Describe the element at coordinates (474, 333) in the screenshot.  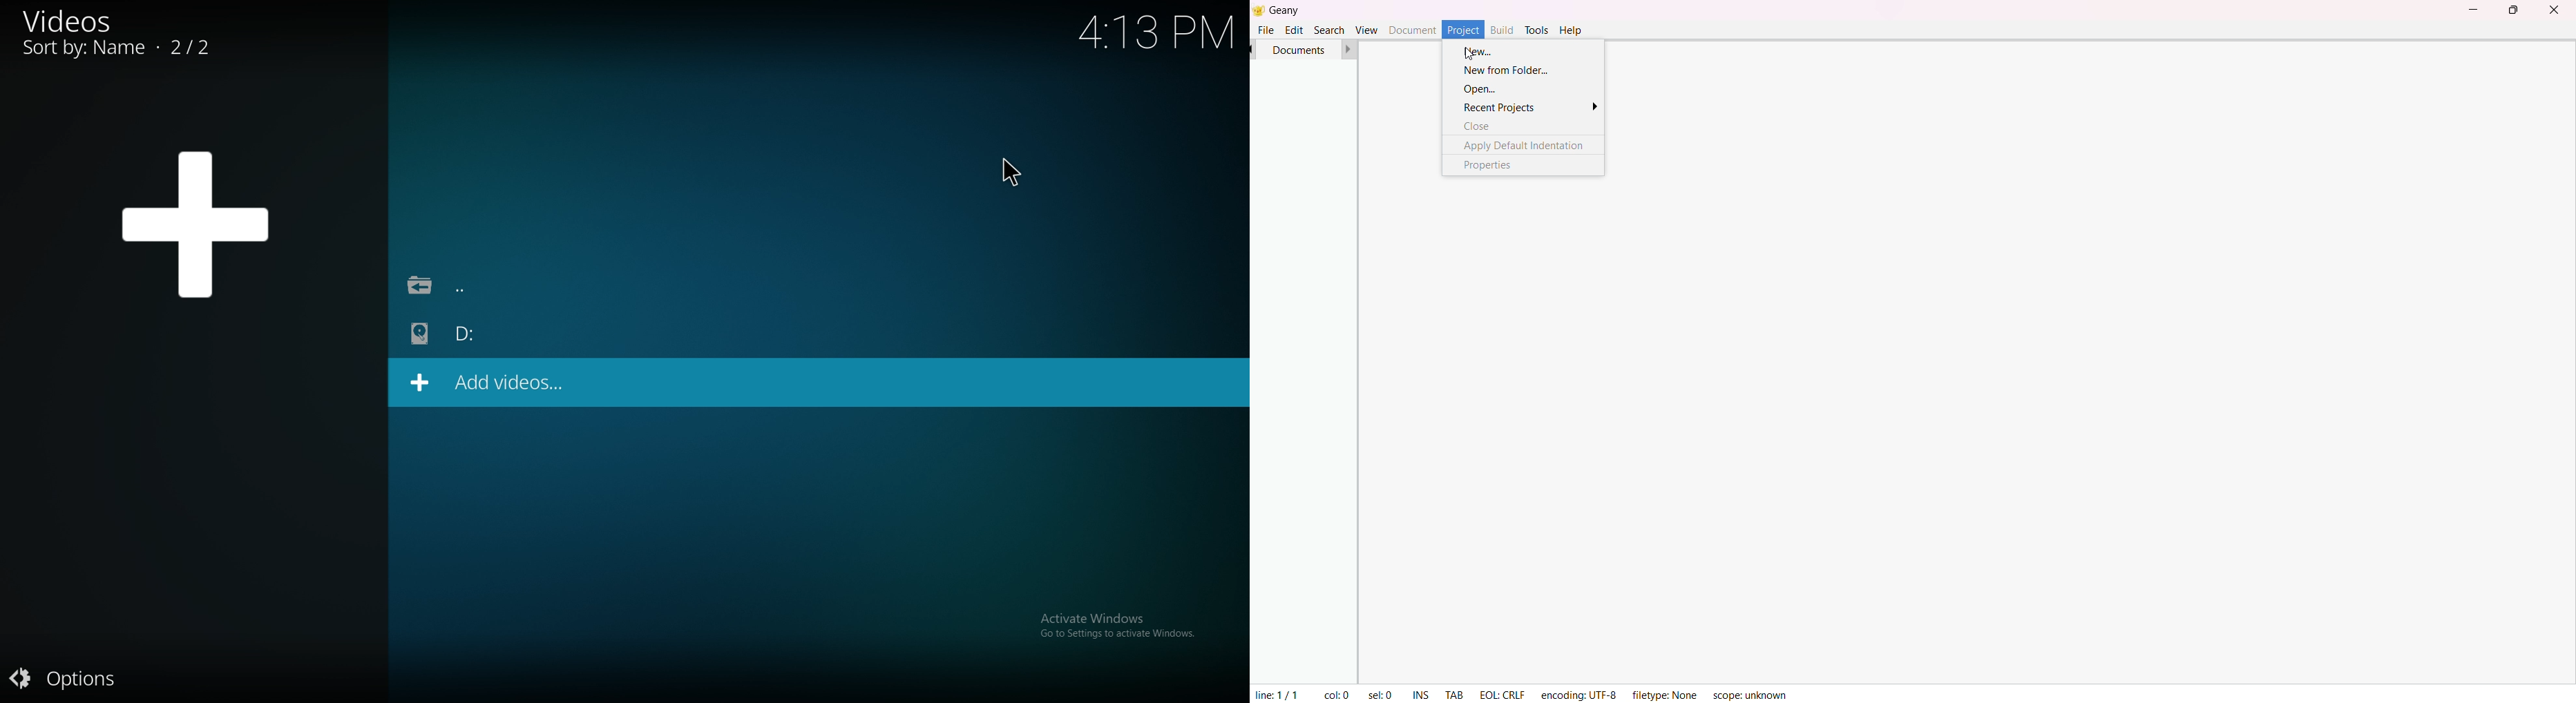
I see `folder` at that location.